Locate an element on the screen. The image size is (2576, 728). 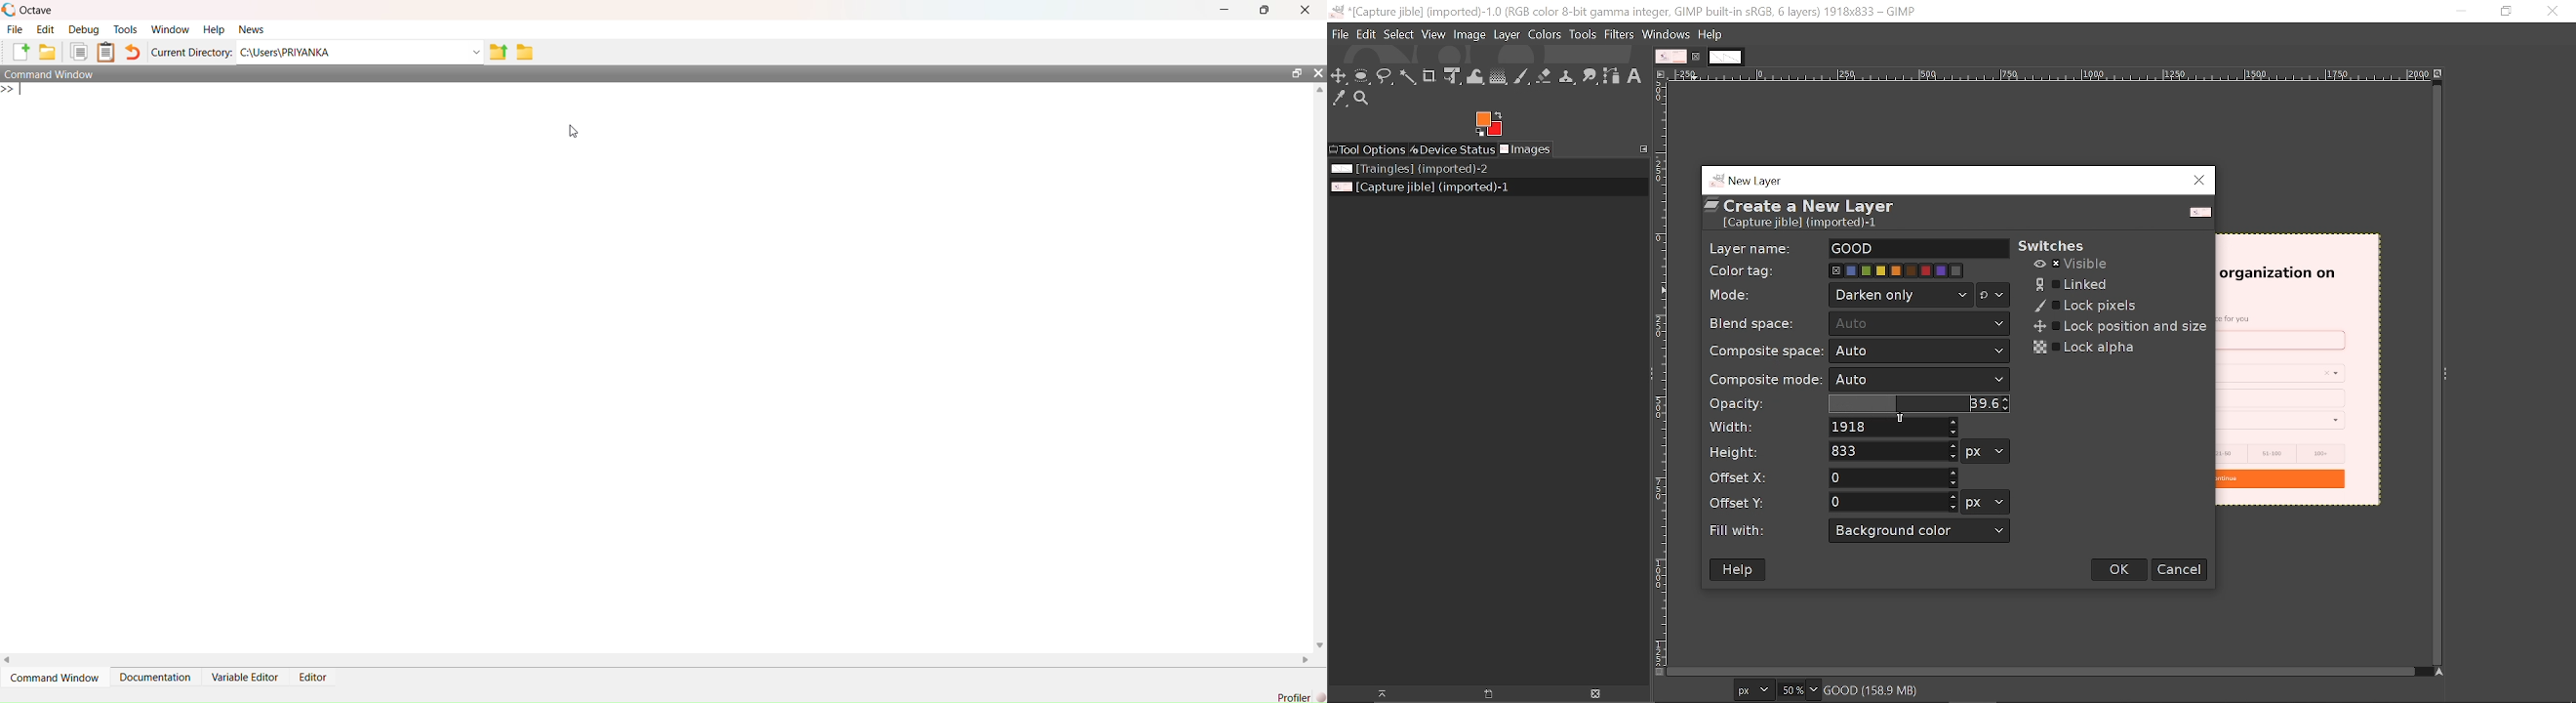
Restore down is located at coordinates (2507, 12).